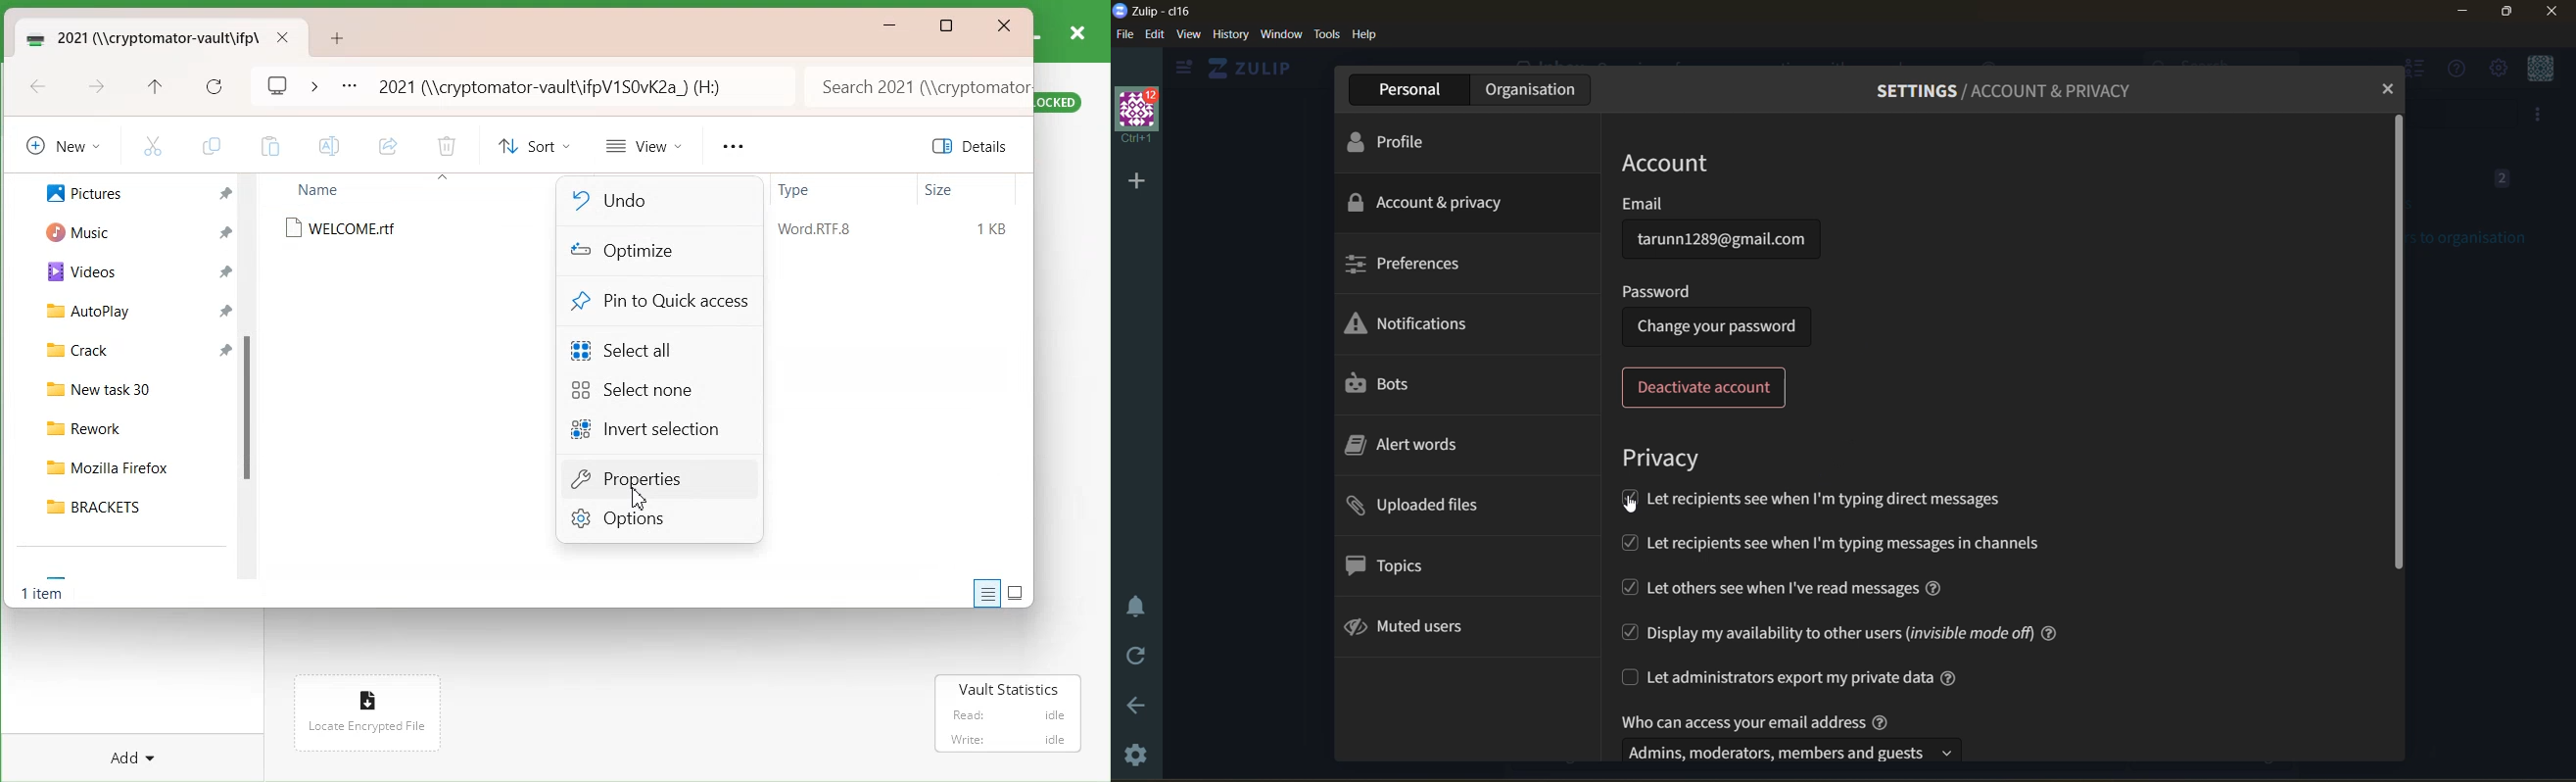 This screenshot has height=784, width=2576. What do you see at coordinates (1723, 231) in the screenshot?
I see `email: tarunn1289@gmail.com` at bounding box center [1723, 231].